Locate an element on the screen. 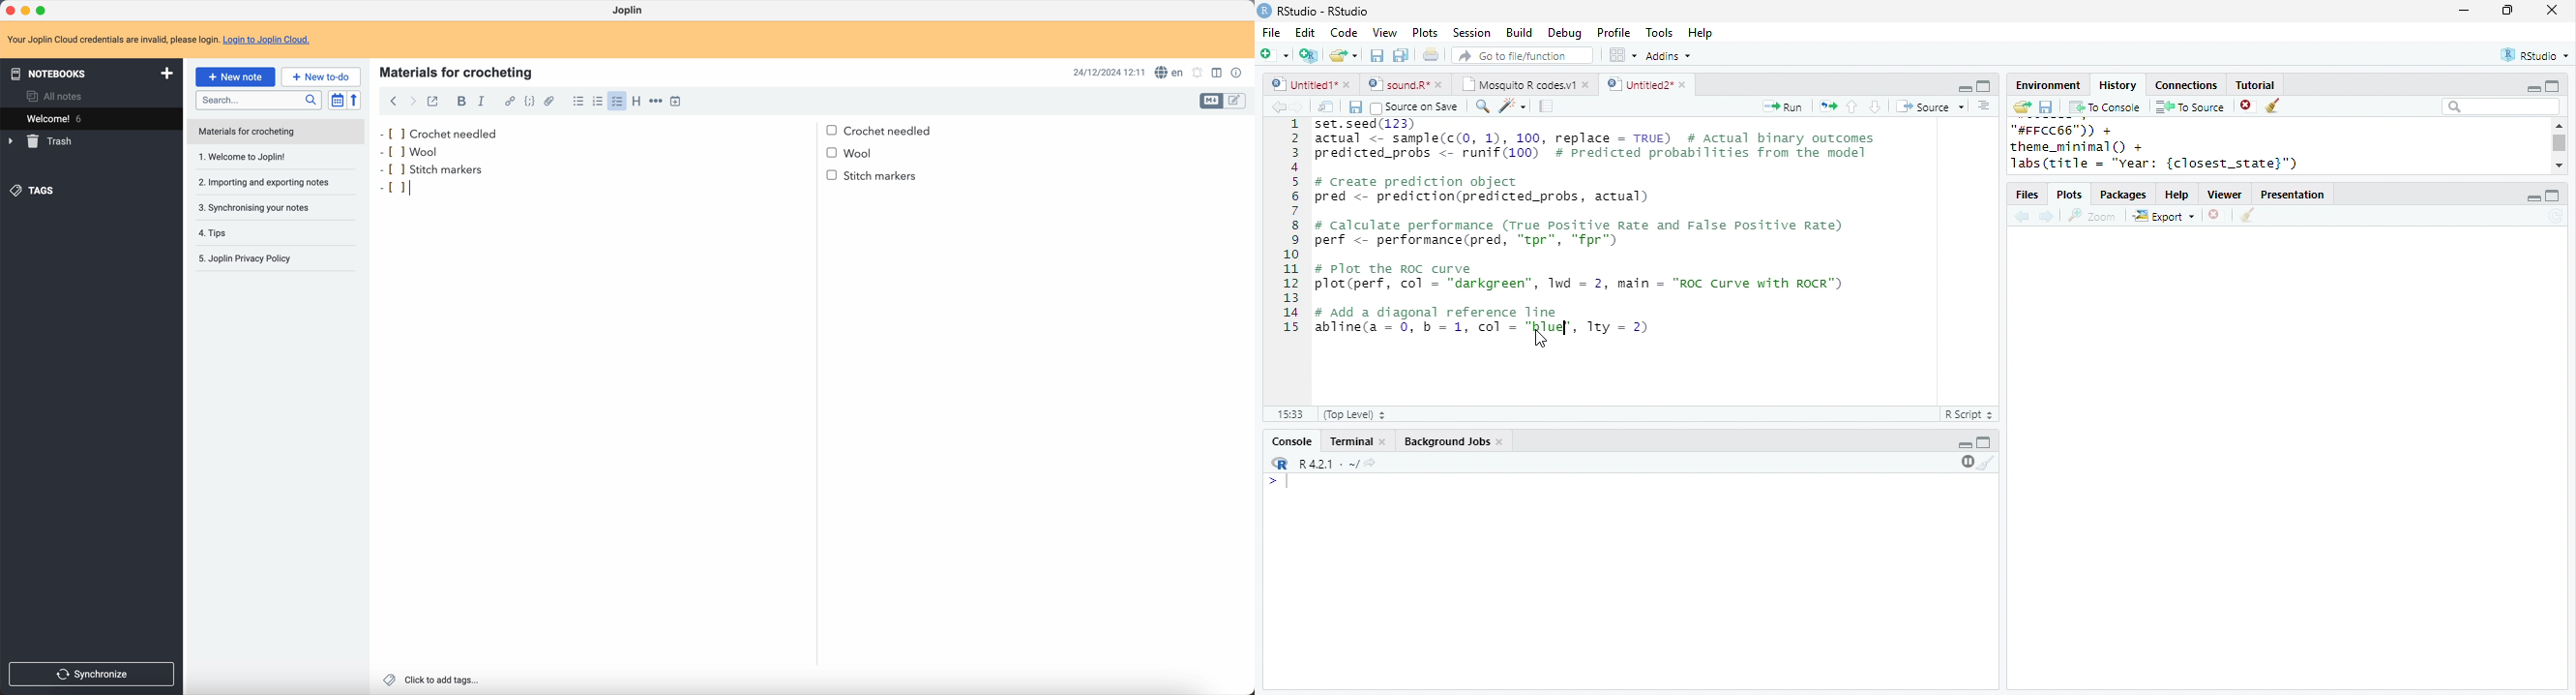 The width and height of the screenshot is (2576, 700). minimize is located at coordinates (28, 11).